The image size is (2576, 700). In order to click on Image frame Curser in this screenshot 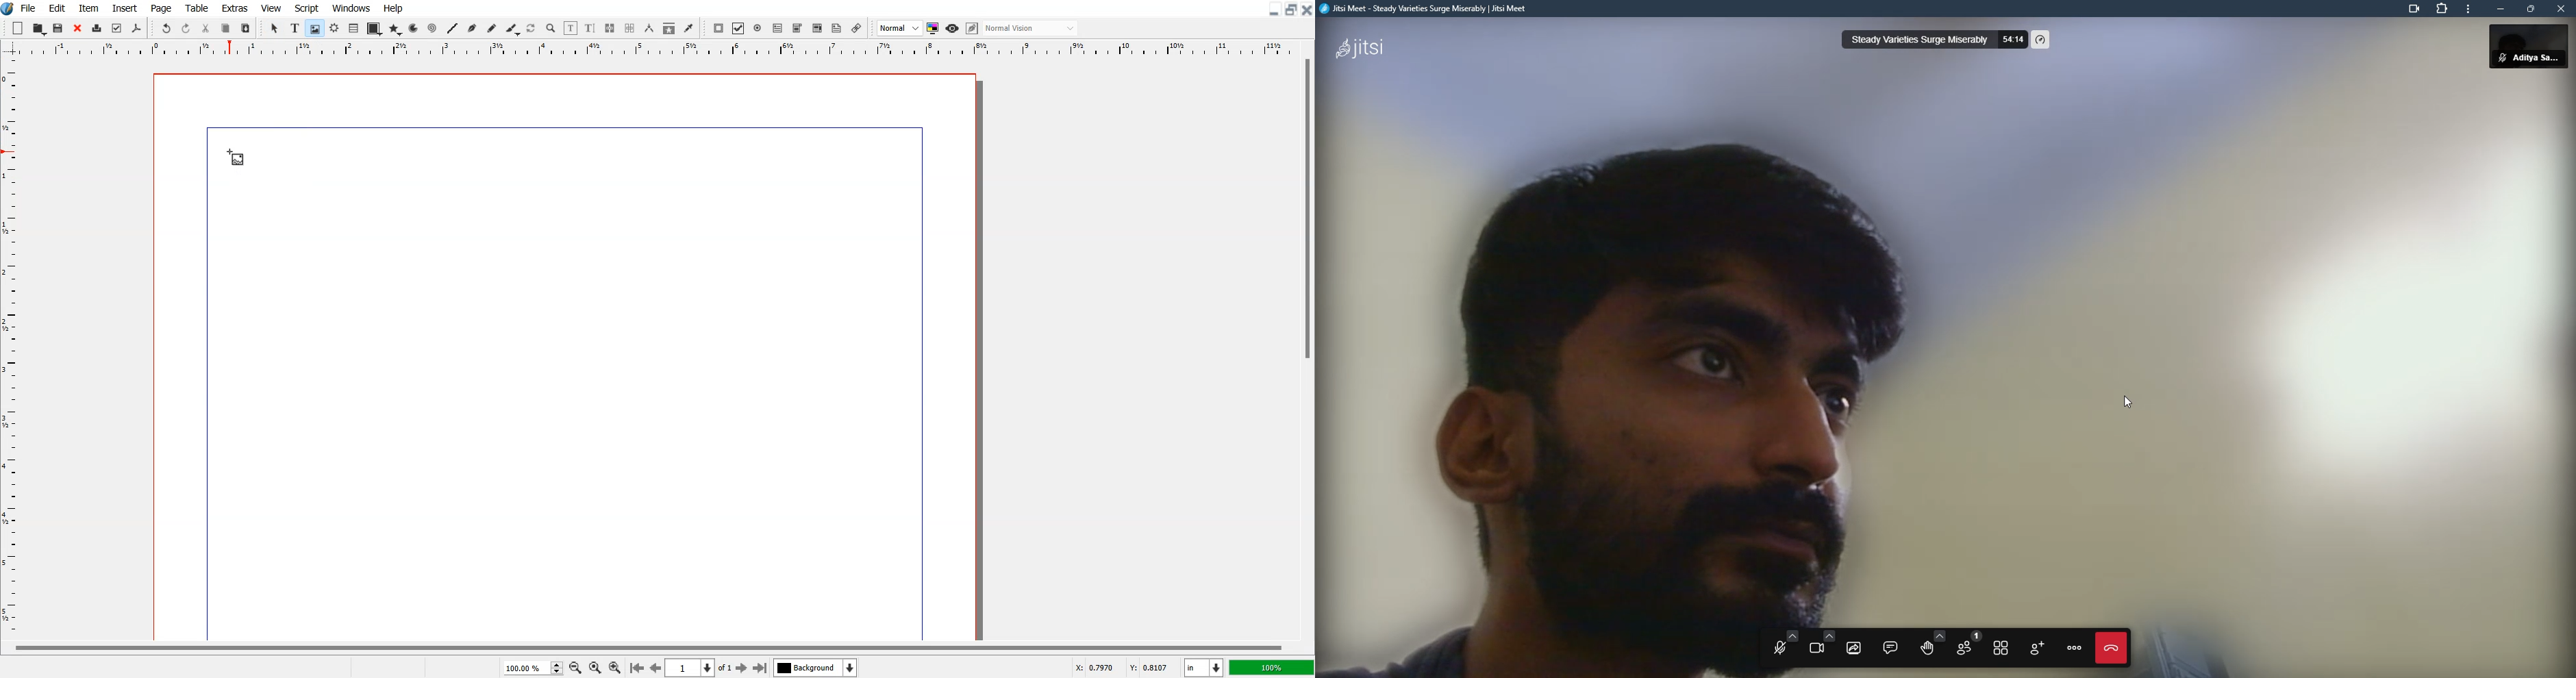, I will do `click(236, 158)`.